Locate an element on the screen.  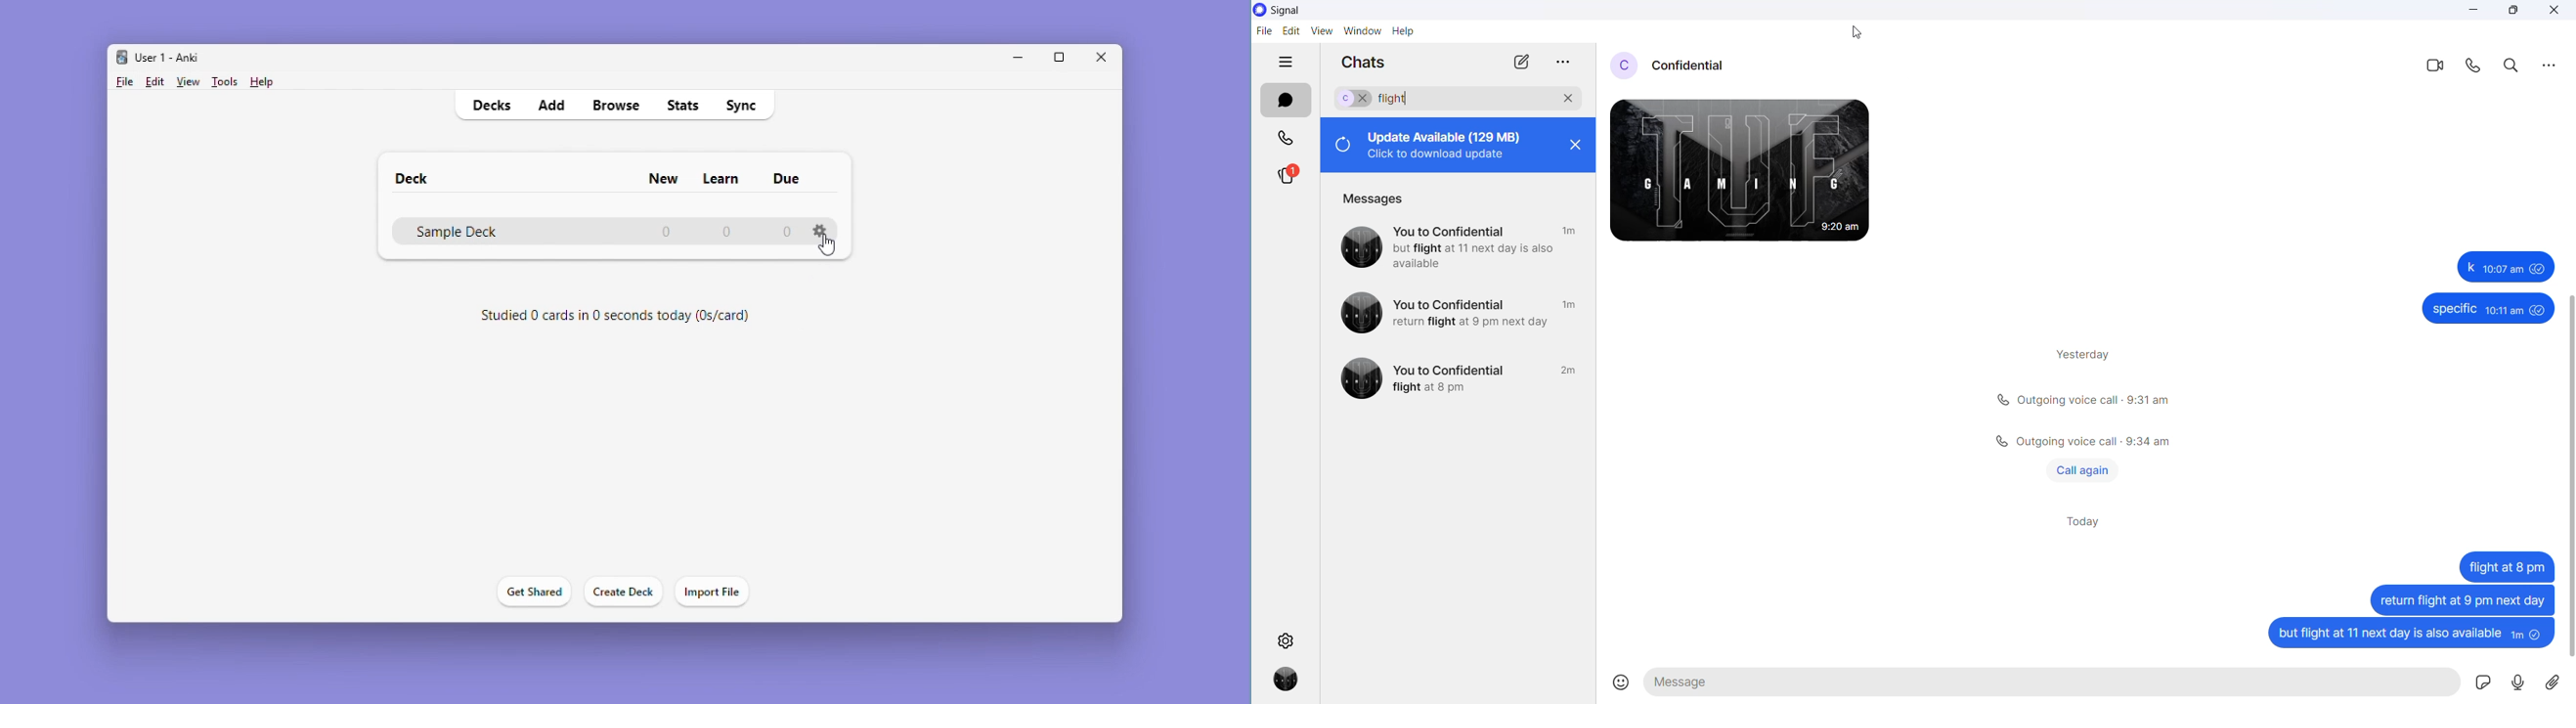
sticker is located at coordinates (2485, 684).